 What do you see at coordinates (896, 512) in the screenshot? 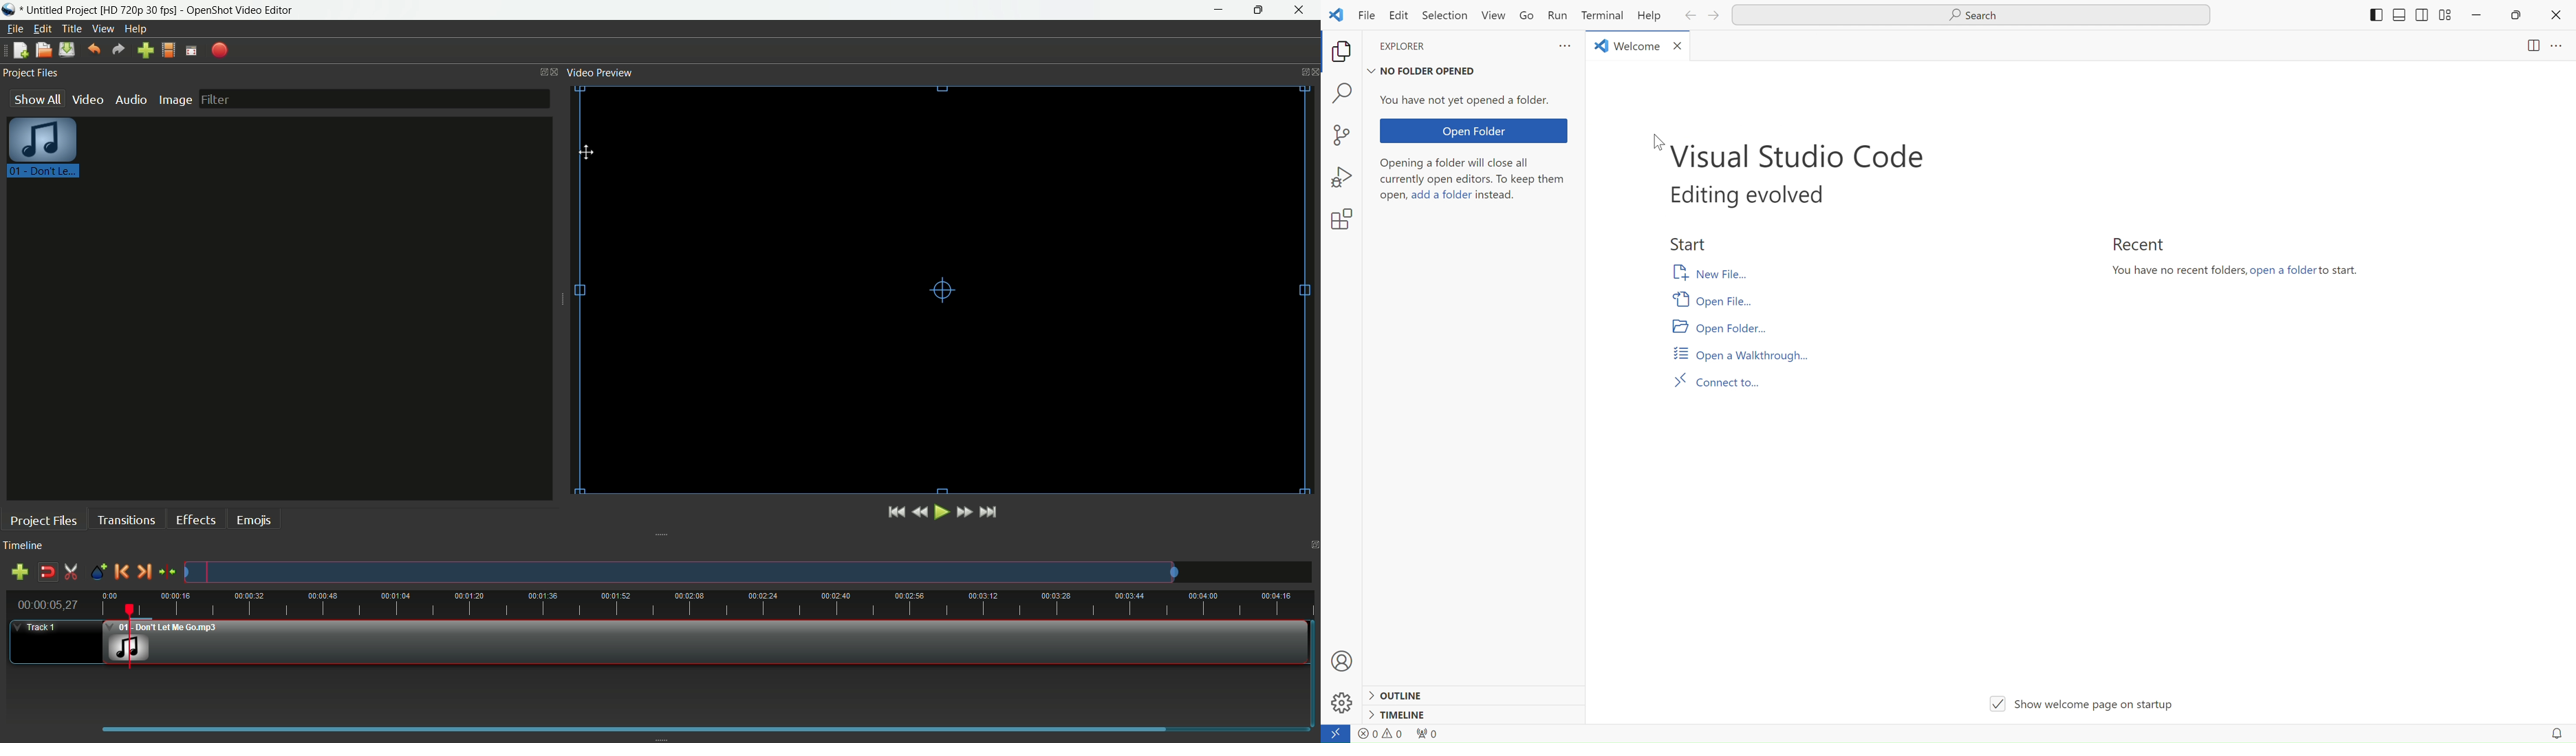
I see `jump to start` at bounding box center [896, 512].